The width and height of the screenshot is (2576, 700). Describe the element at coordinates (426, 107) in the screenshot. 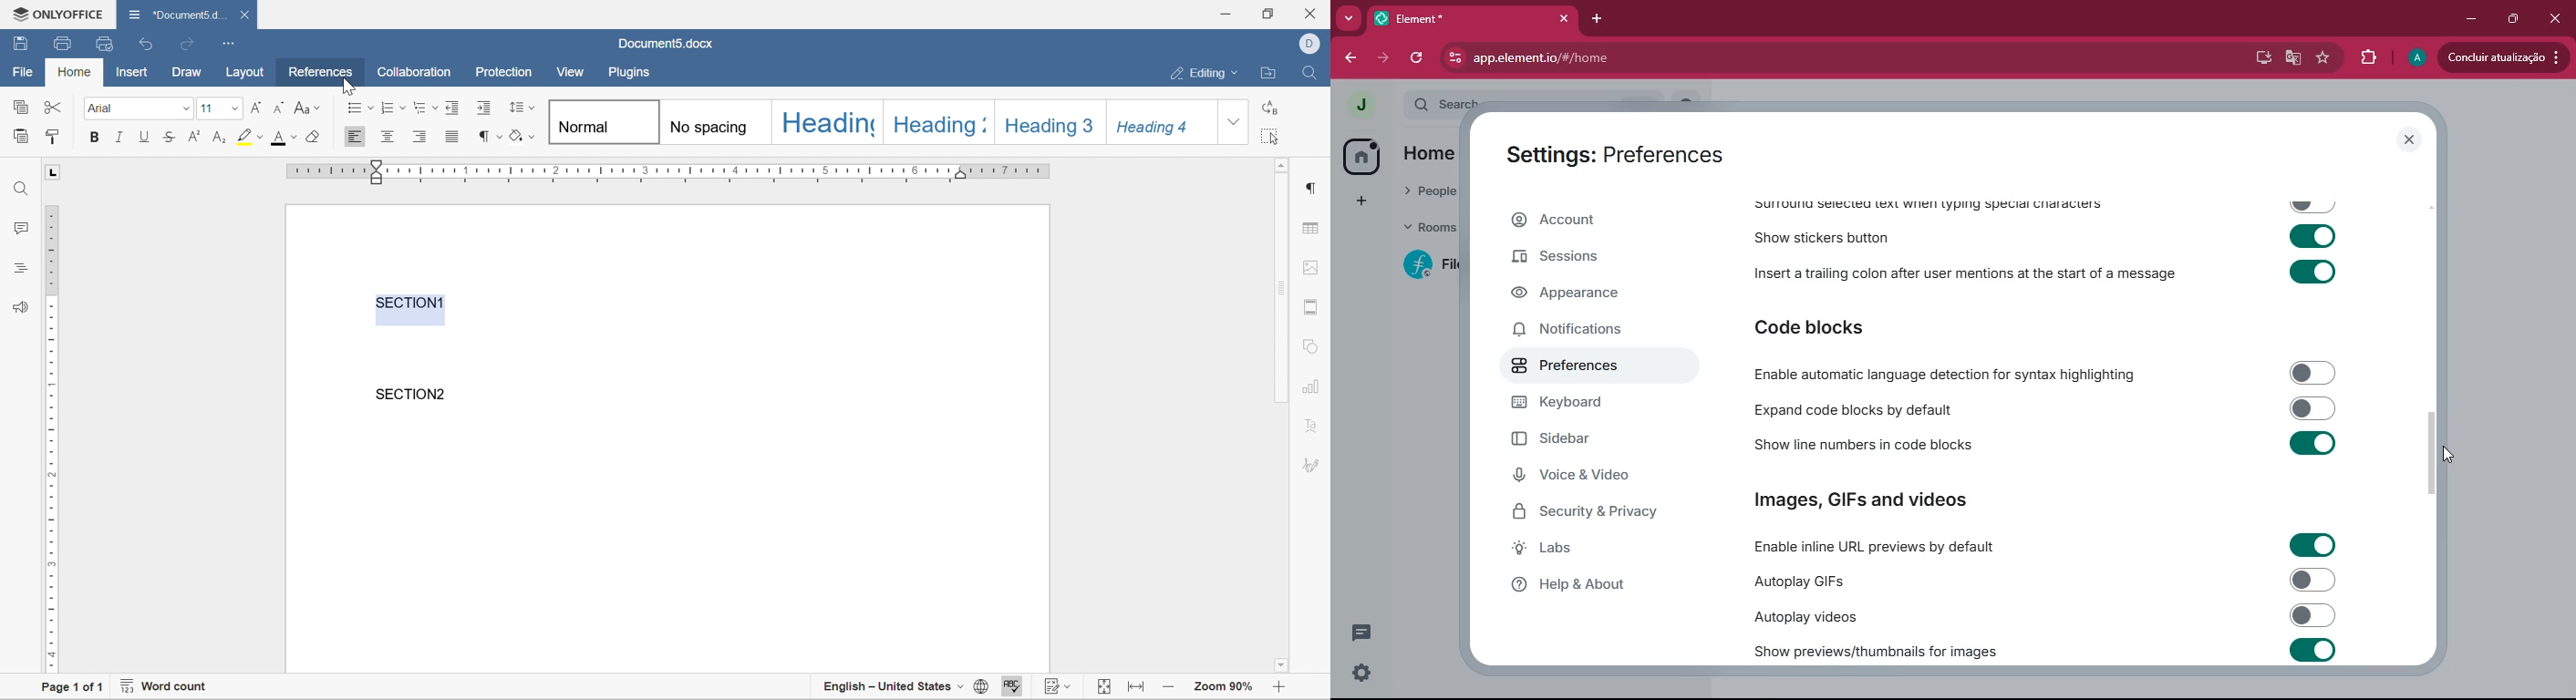

I see `multilevel list` at that location.